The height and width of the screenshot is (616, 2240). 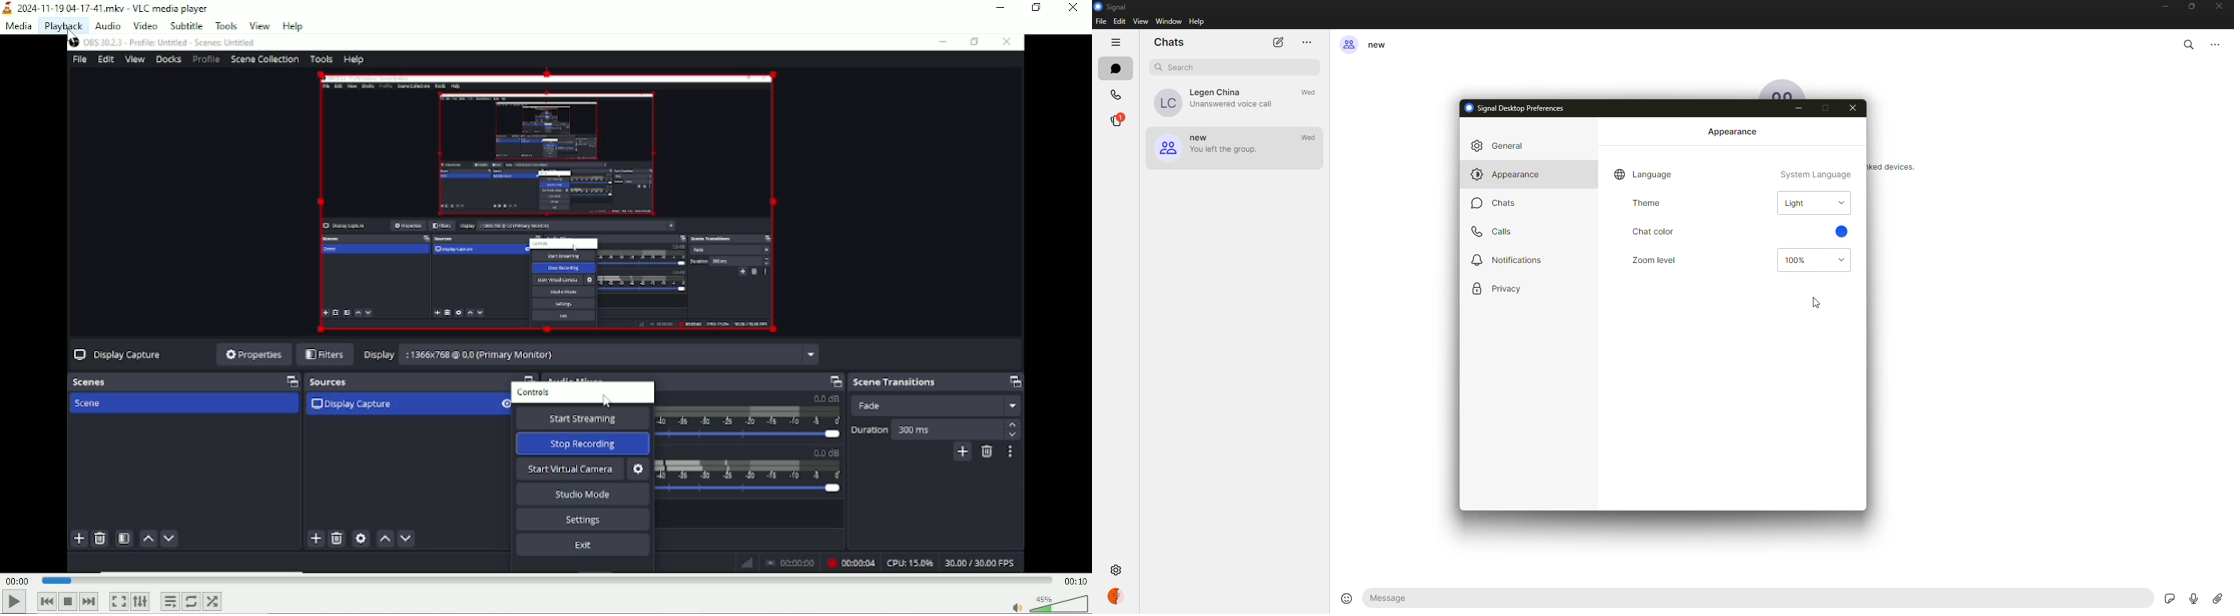 I want to click on new, so click(x=1210, y=148).